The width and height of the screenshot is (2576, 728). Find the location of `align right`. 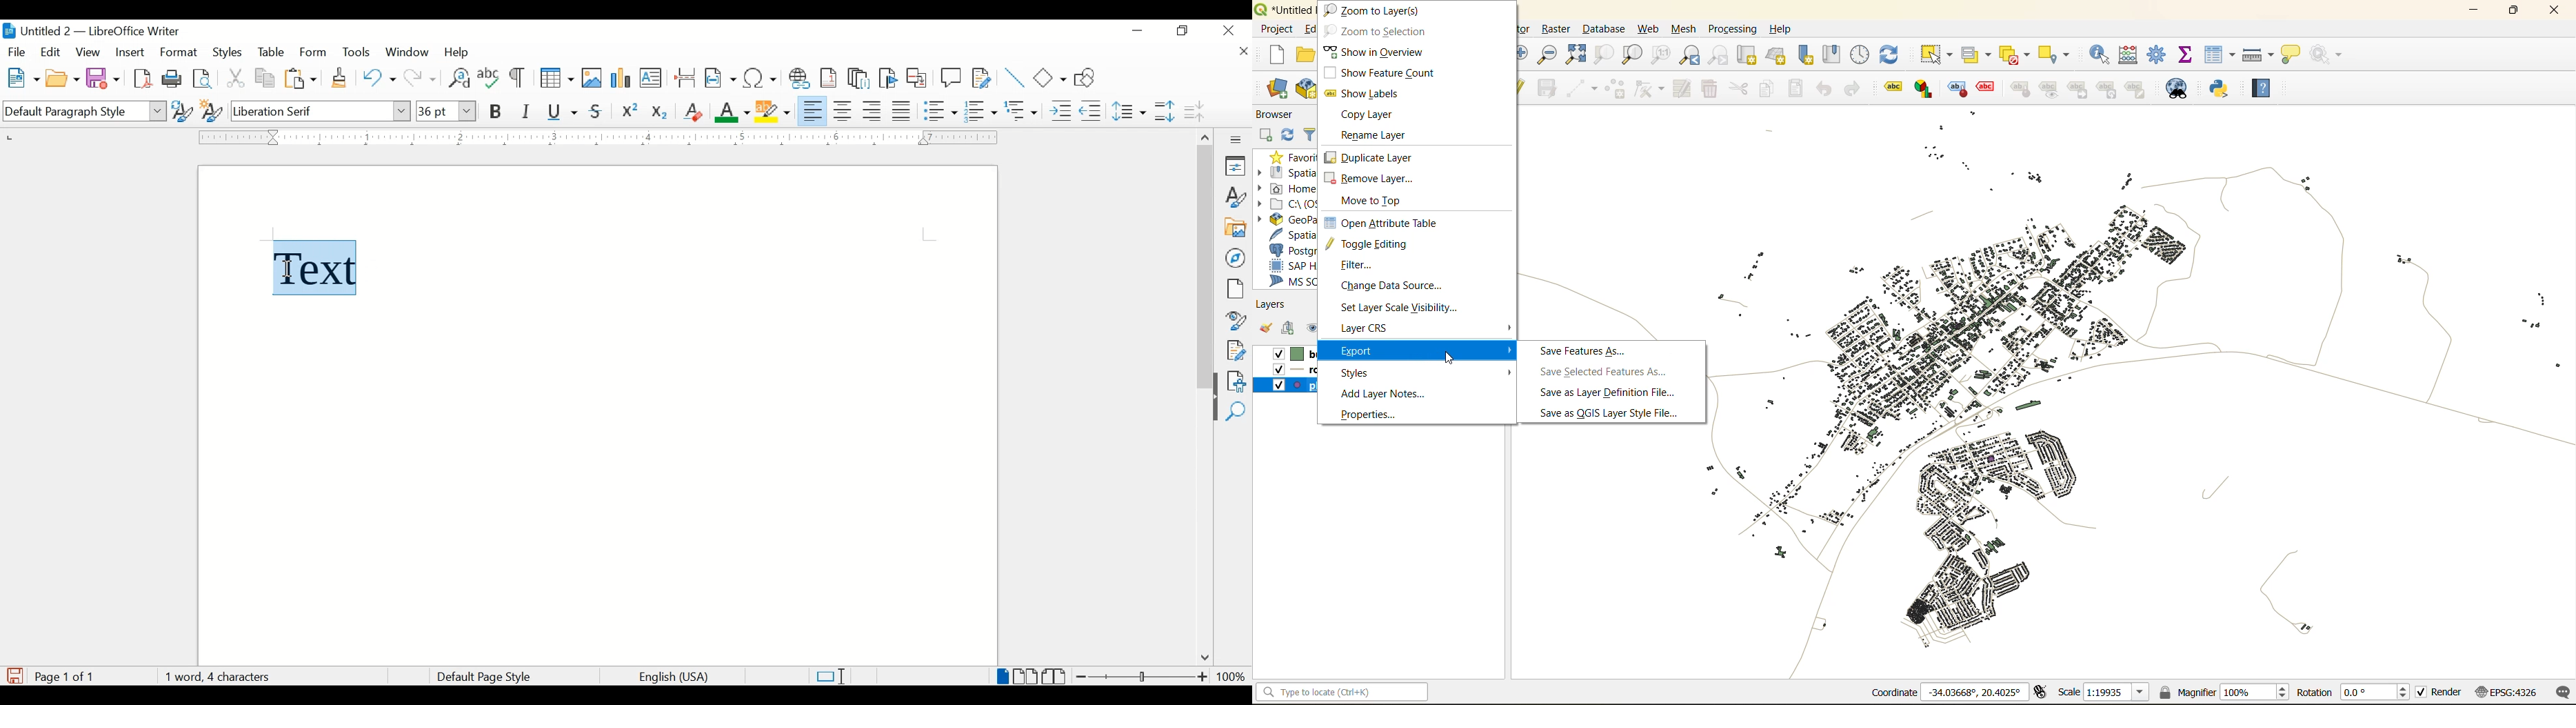

align right is located at coordinates (873, 111).